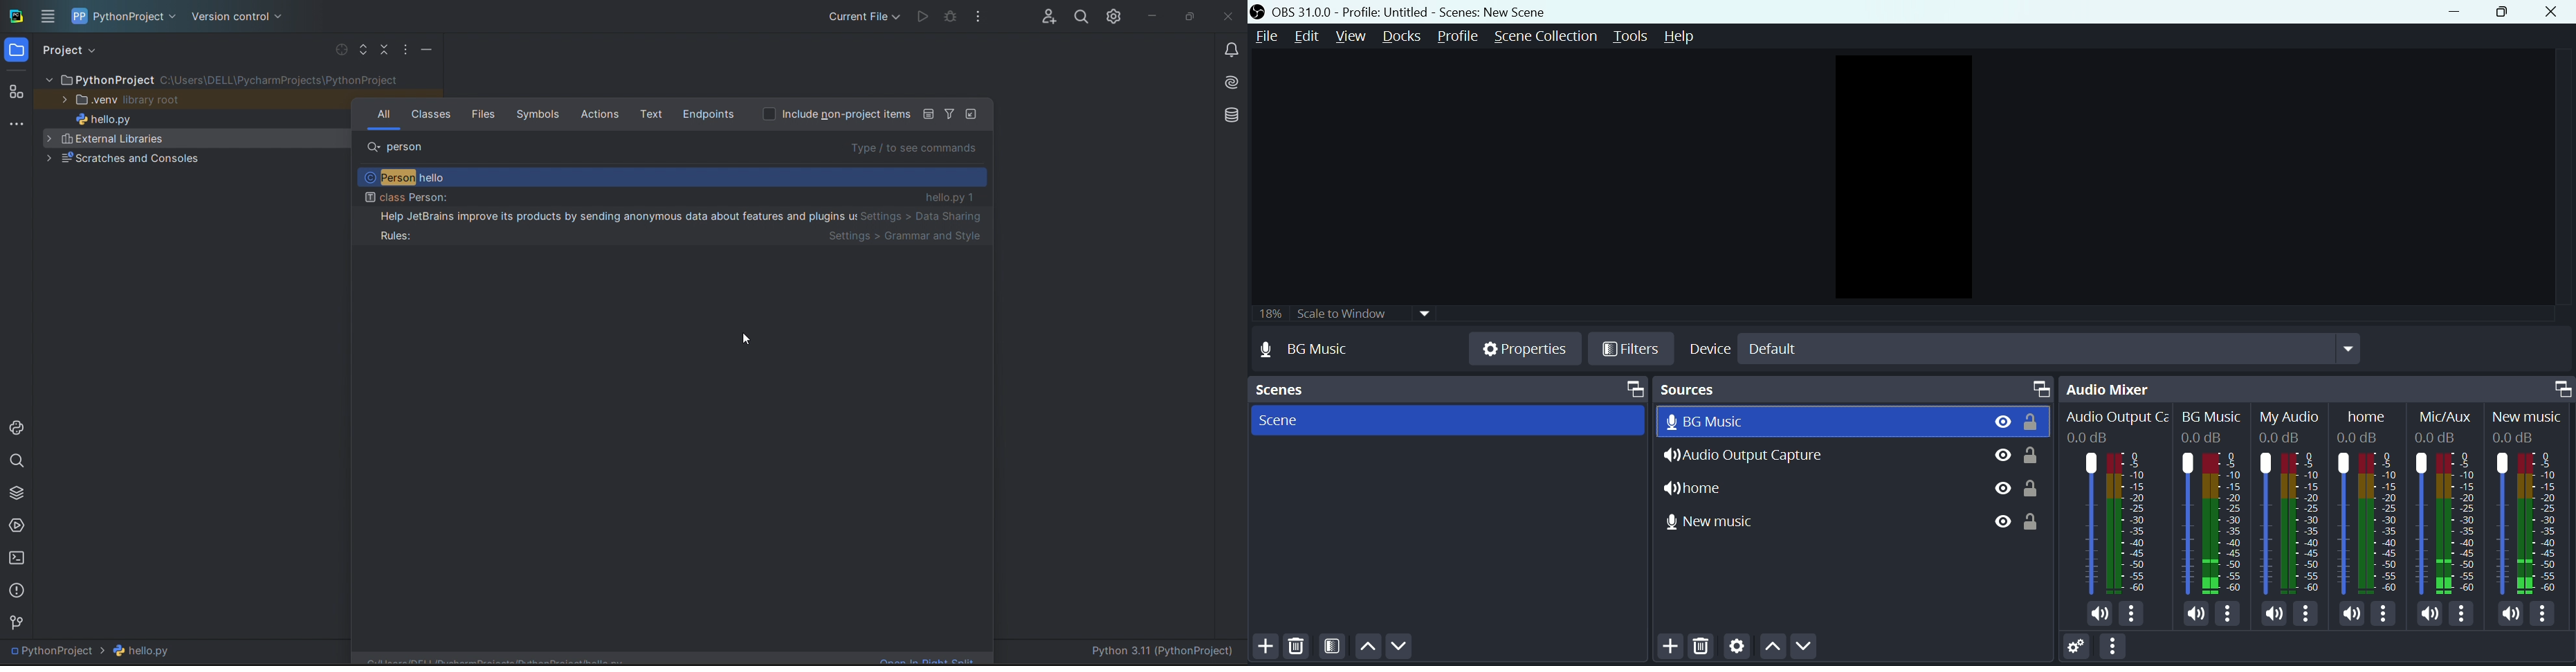 Image resolution: width=2576 pixels, height=672 pixels. I want to click on eye, so click(1998, 487).